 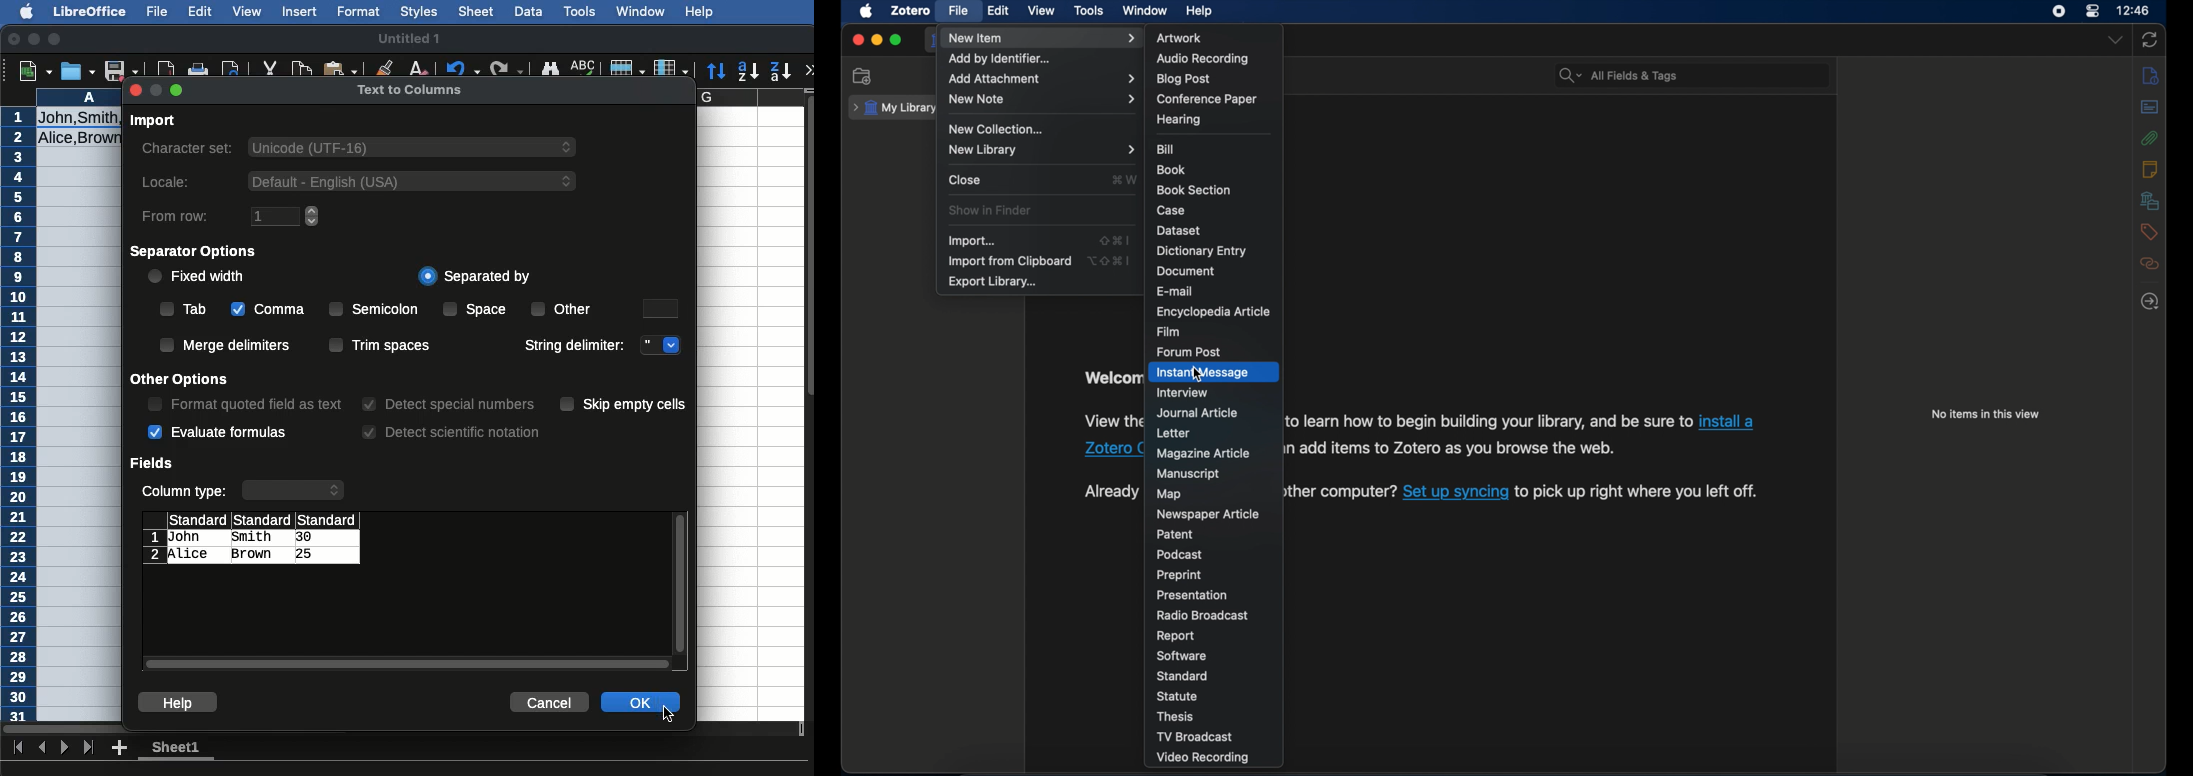 What do you see at coordinates (669, 716) in the screenshot?
I see `cursor` at bounding box center [669, 716].